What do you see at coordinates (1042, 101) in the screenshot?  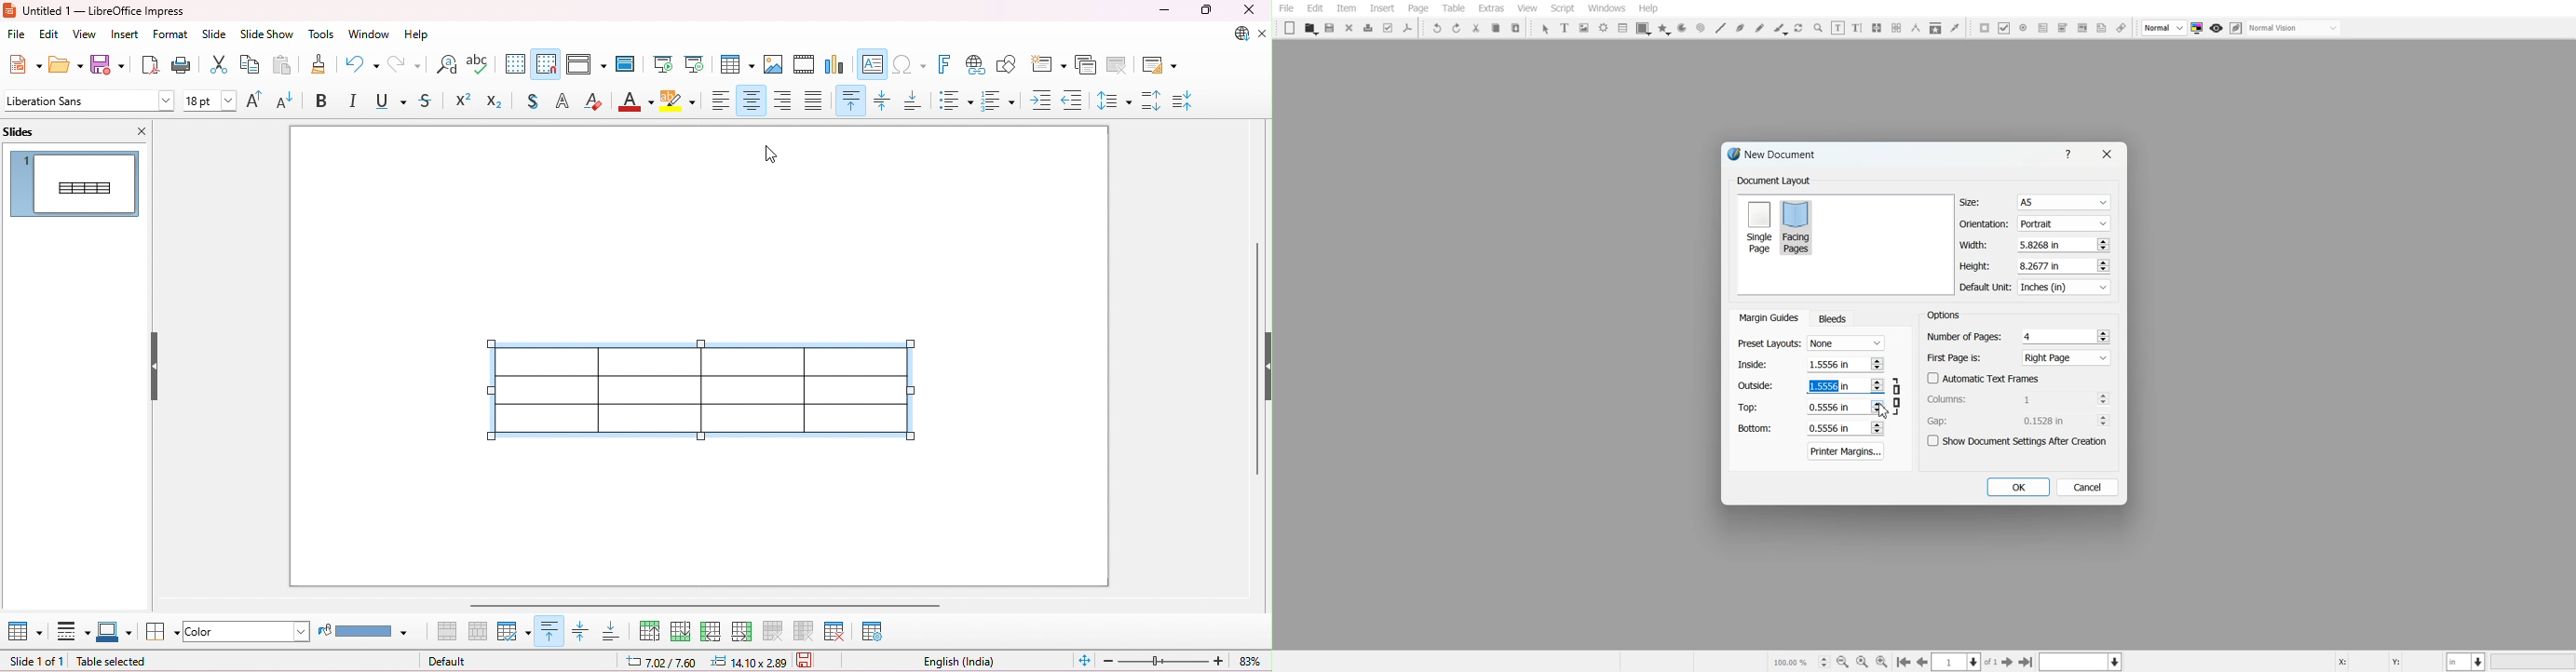 I see `increase indent` at bounding box center [1042, 101].